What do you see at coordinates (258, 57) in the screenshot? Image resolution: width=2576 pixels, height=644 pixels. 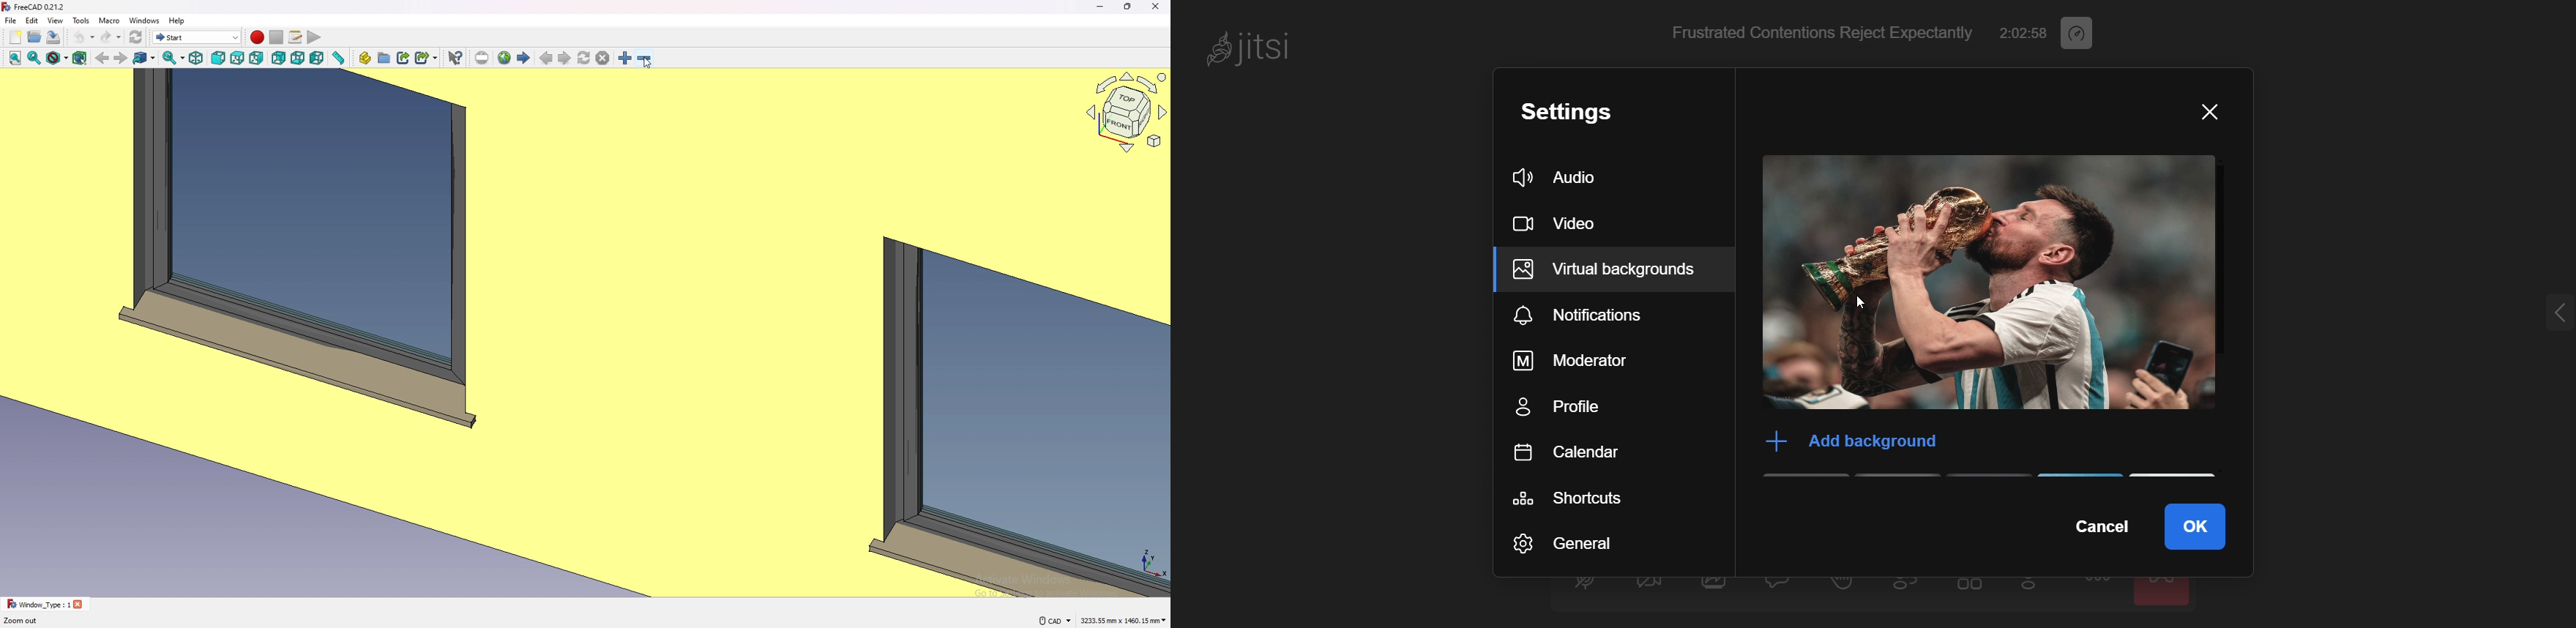 I see `right` at bounding box center [258, 57].